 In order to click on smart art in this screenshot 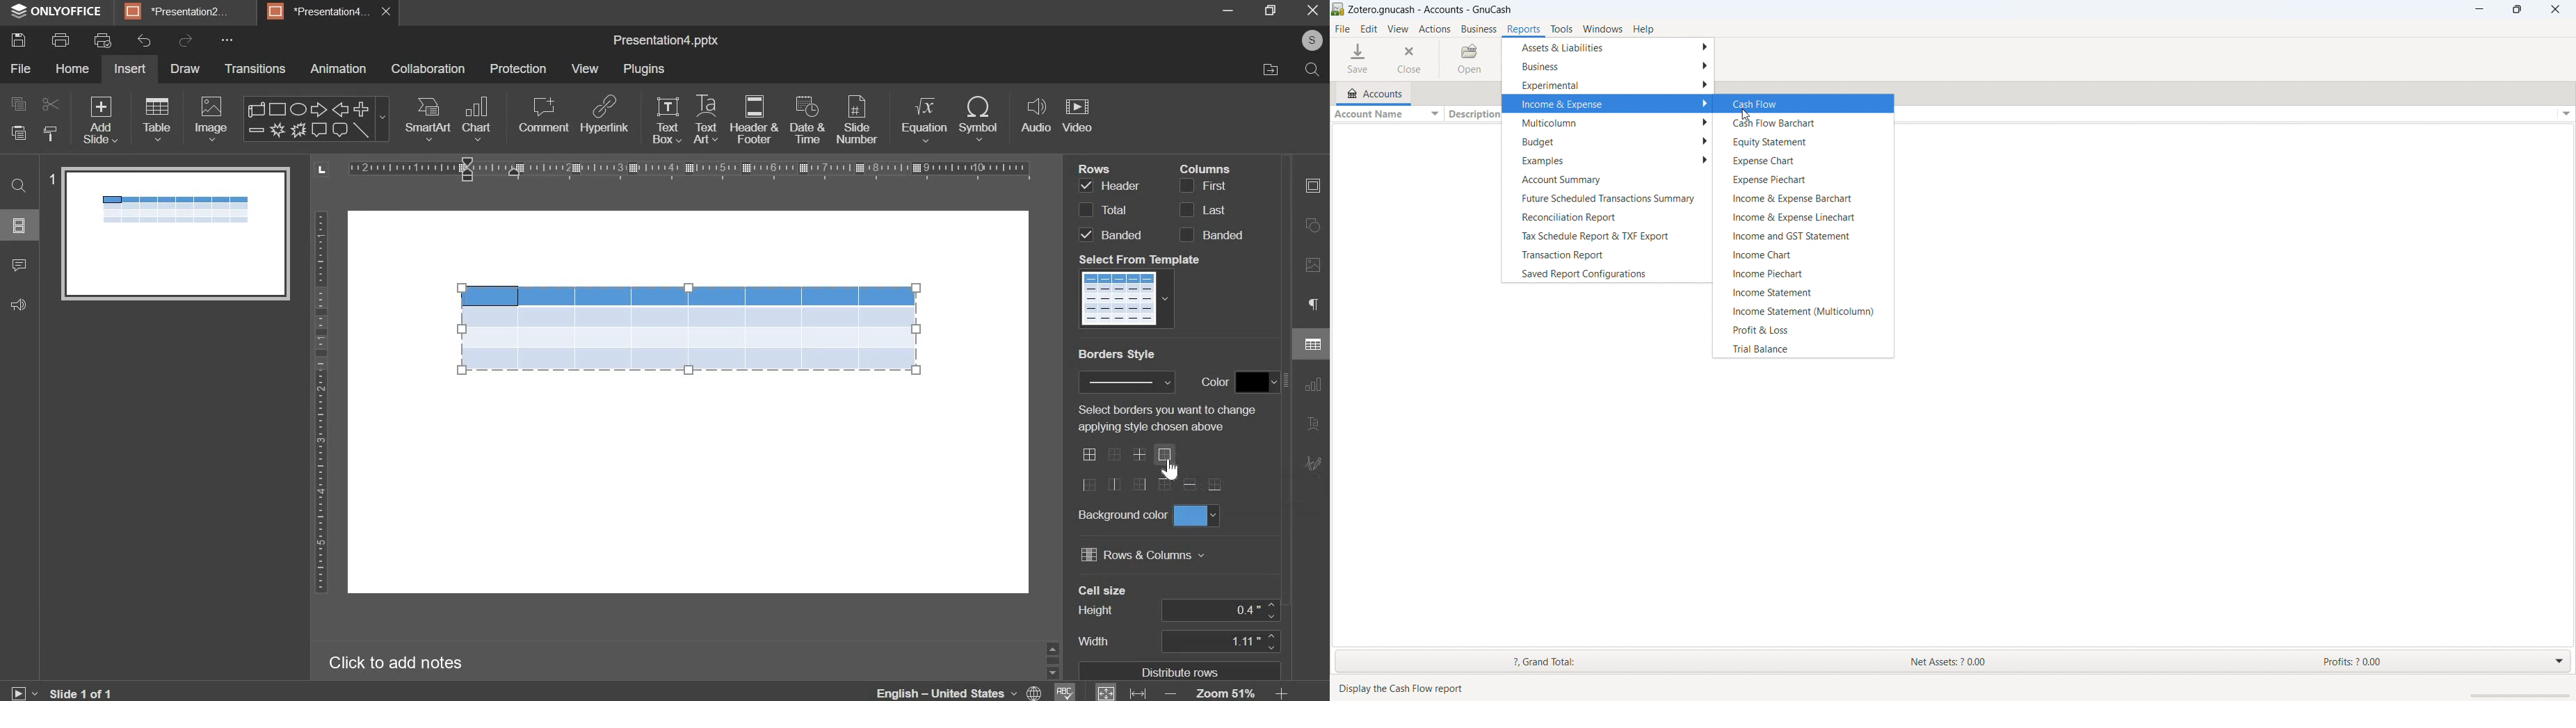, I will do `click(427, 120)`.